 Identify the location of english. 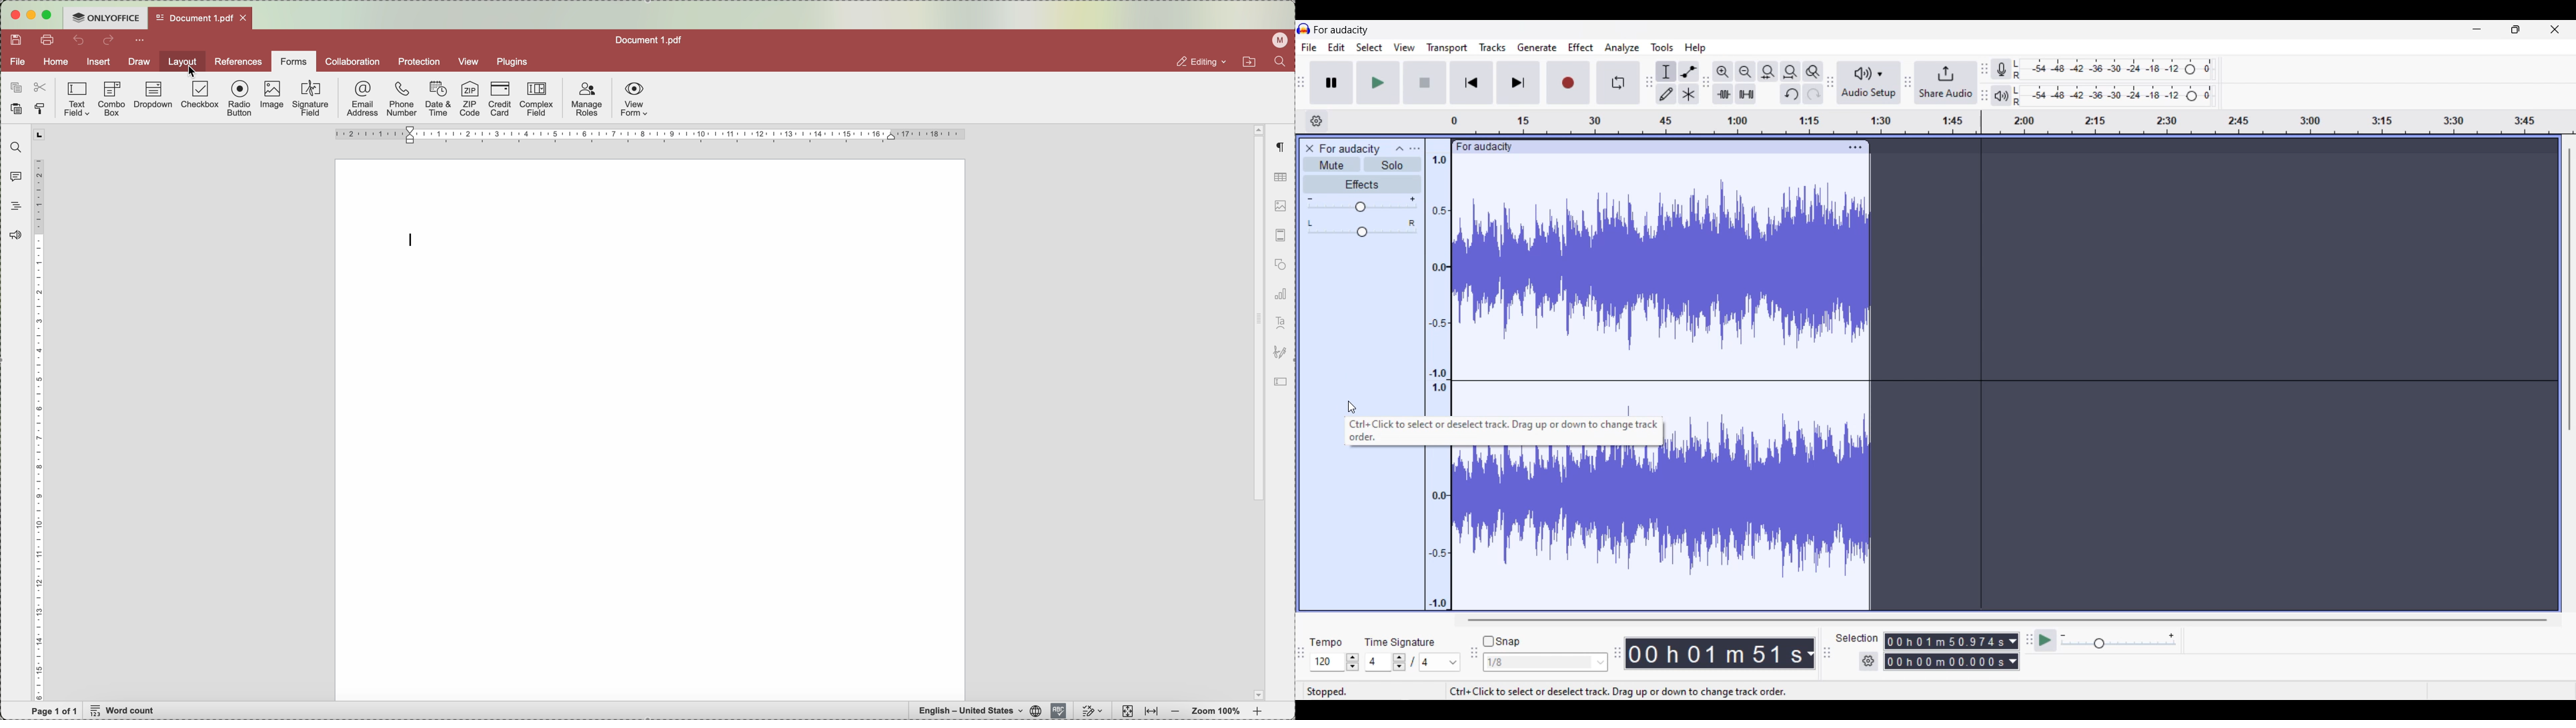
(976, 710).